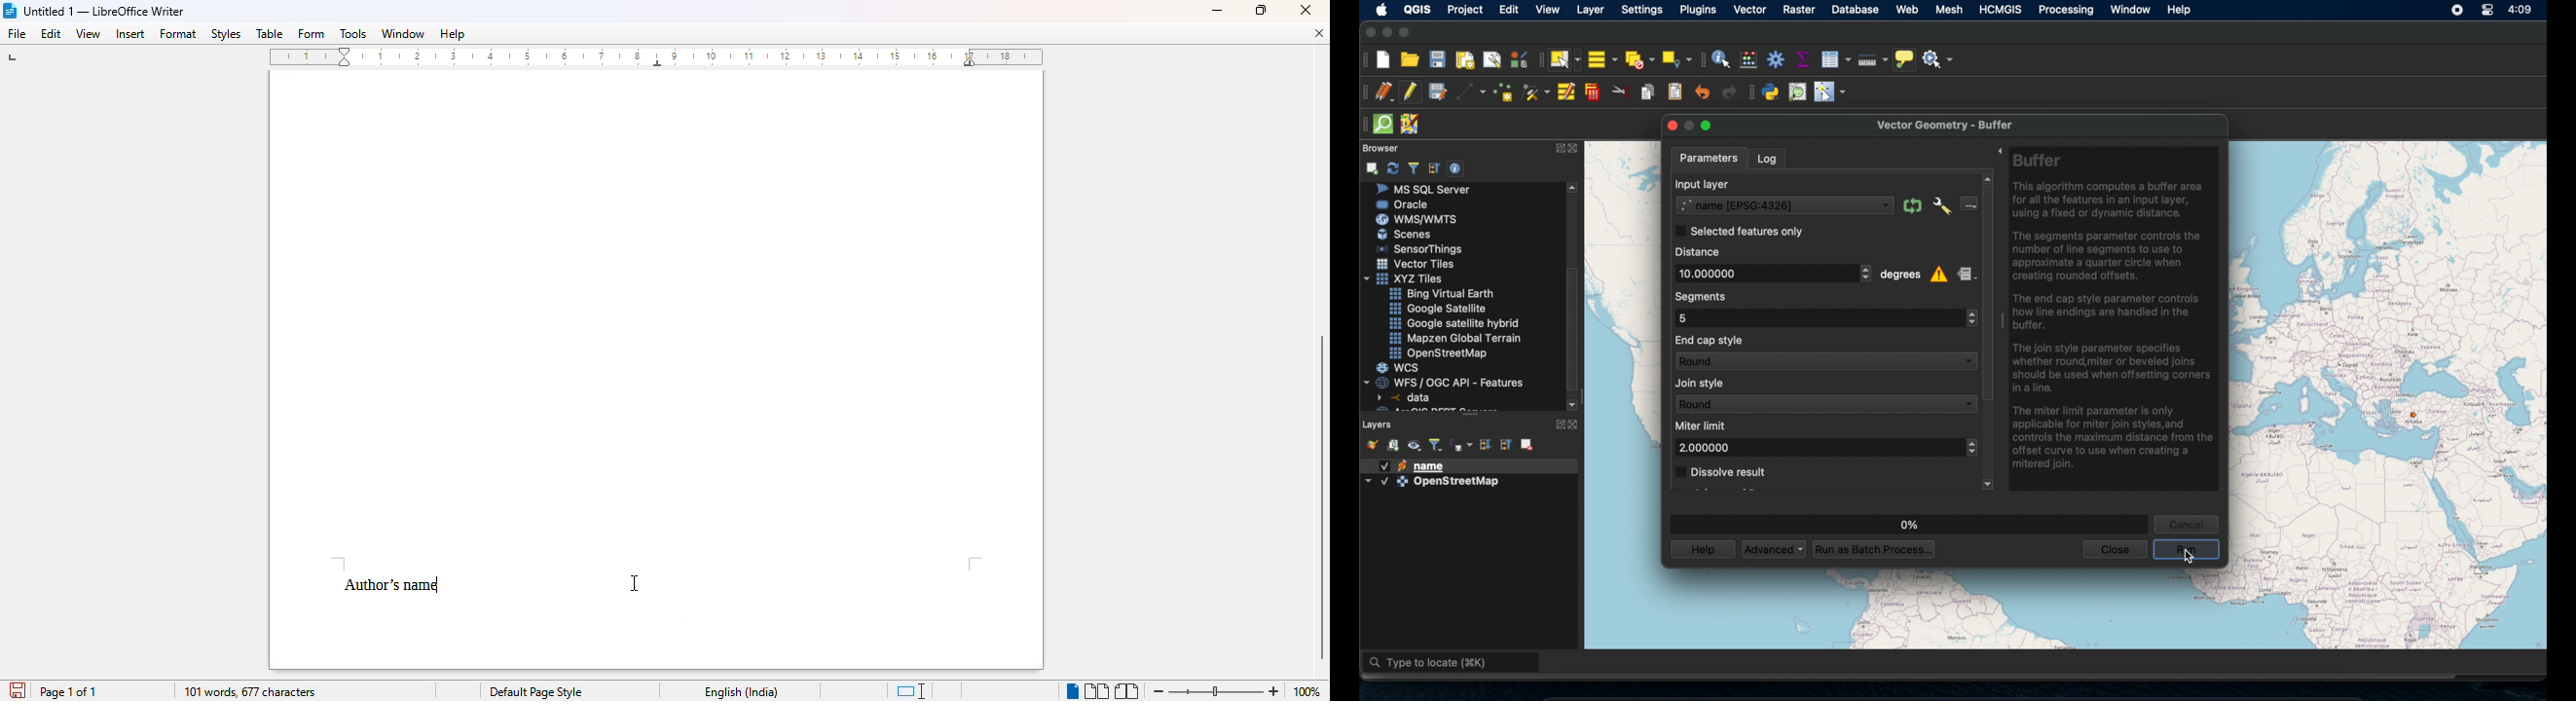 Image resolution: width=2576 pixels, height=728 pixels. What do you see at coordinates (1747, 59) in the screenshot?
I see `open field calculator` at bounding box center [1747, 59].